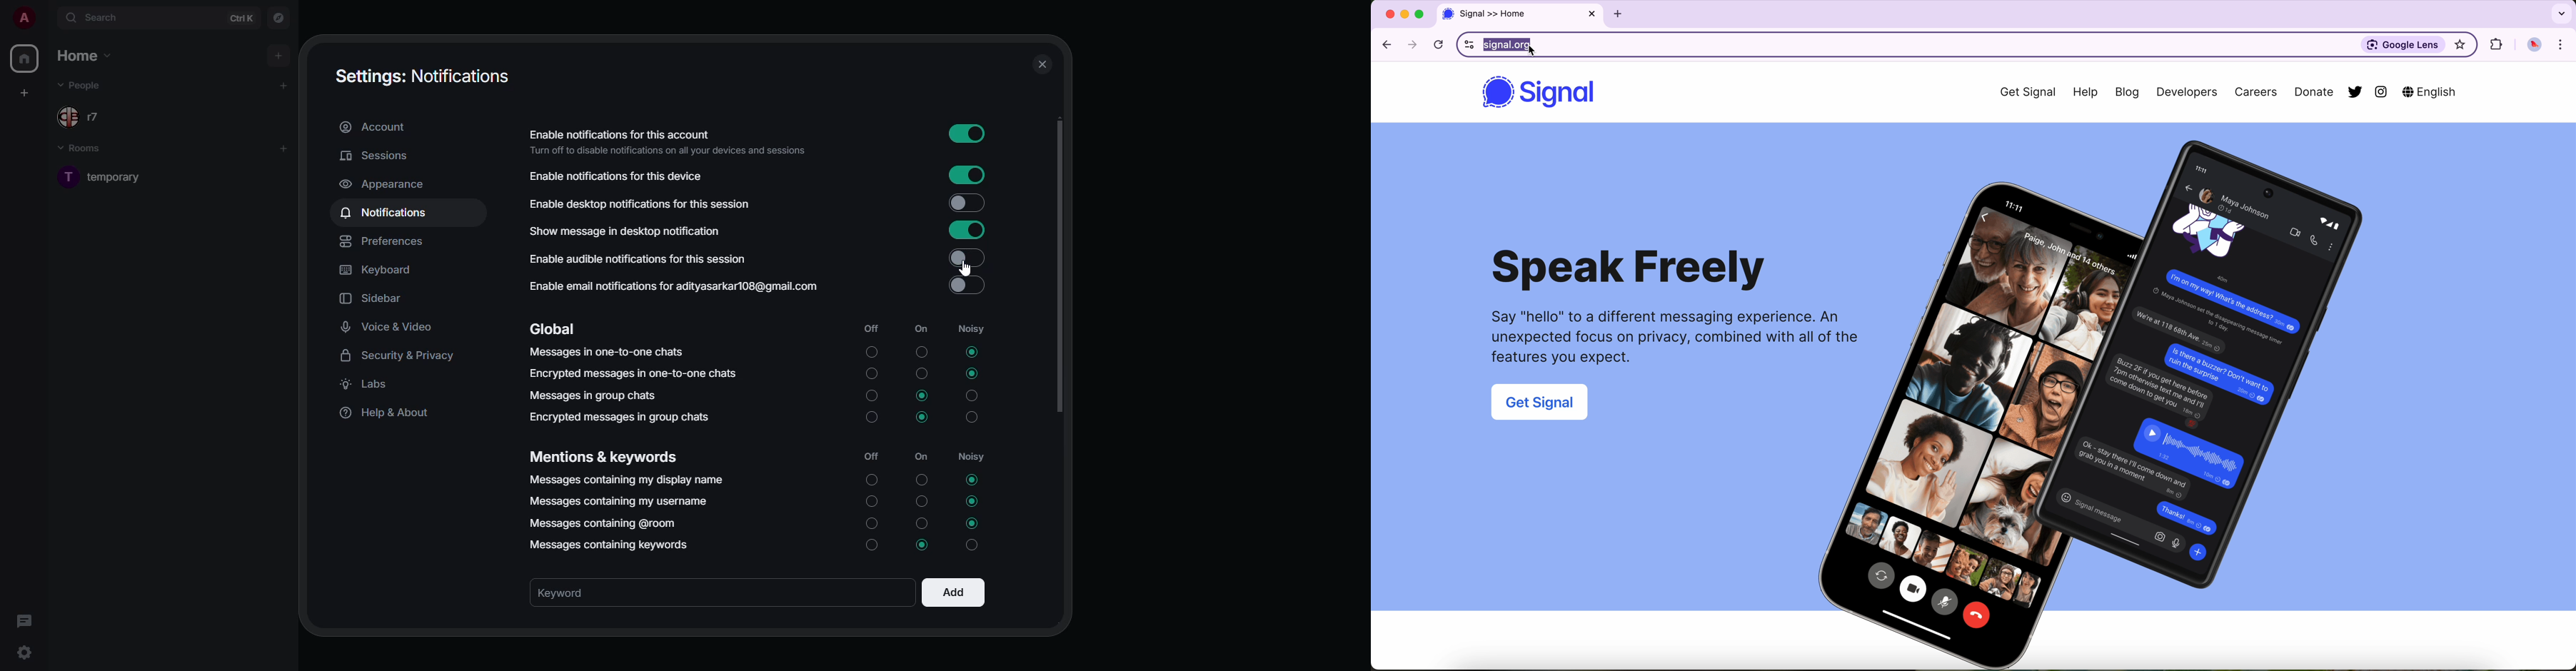 The image size is (2576, 672). What do you see at coordinates (952, 593) in the screenshot?
I see `add` at bounding box center [952, 593].